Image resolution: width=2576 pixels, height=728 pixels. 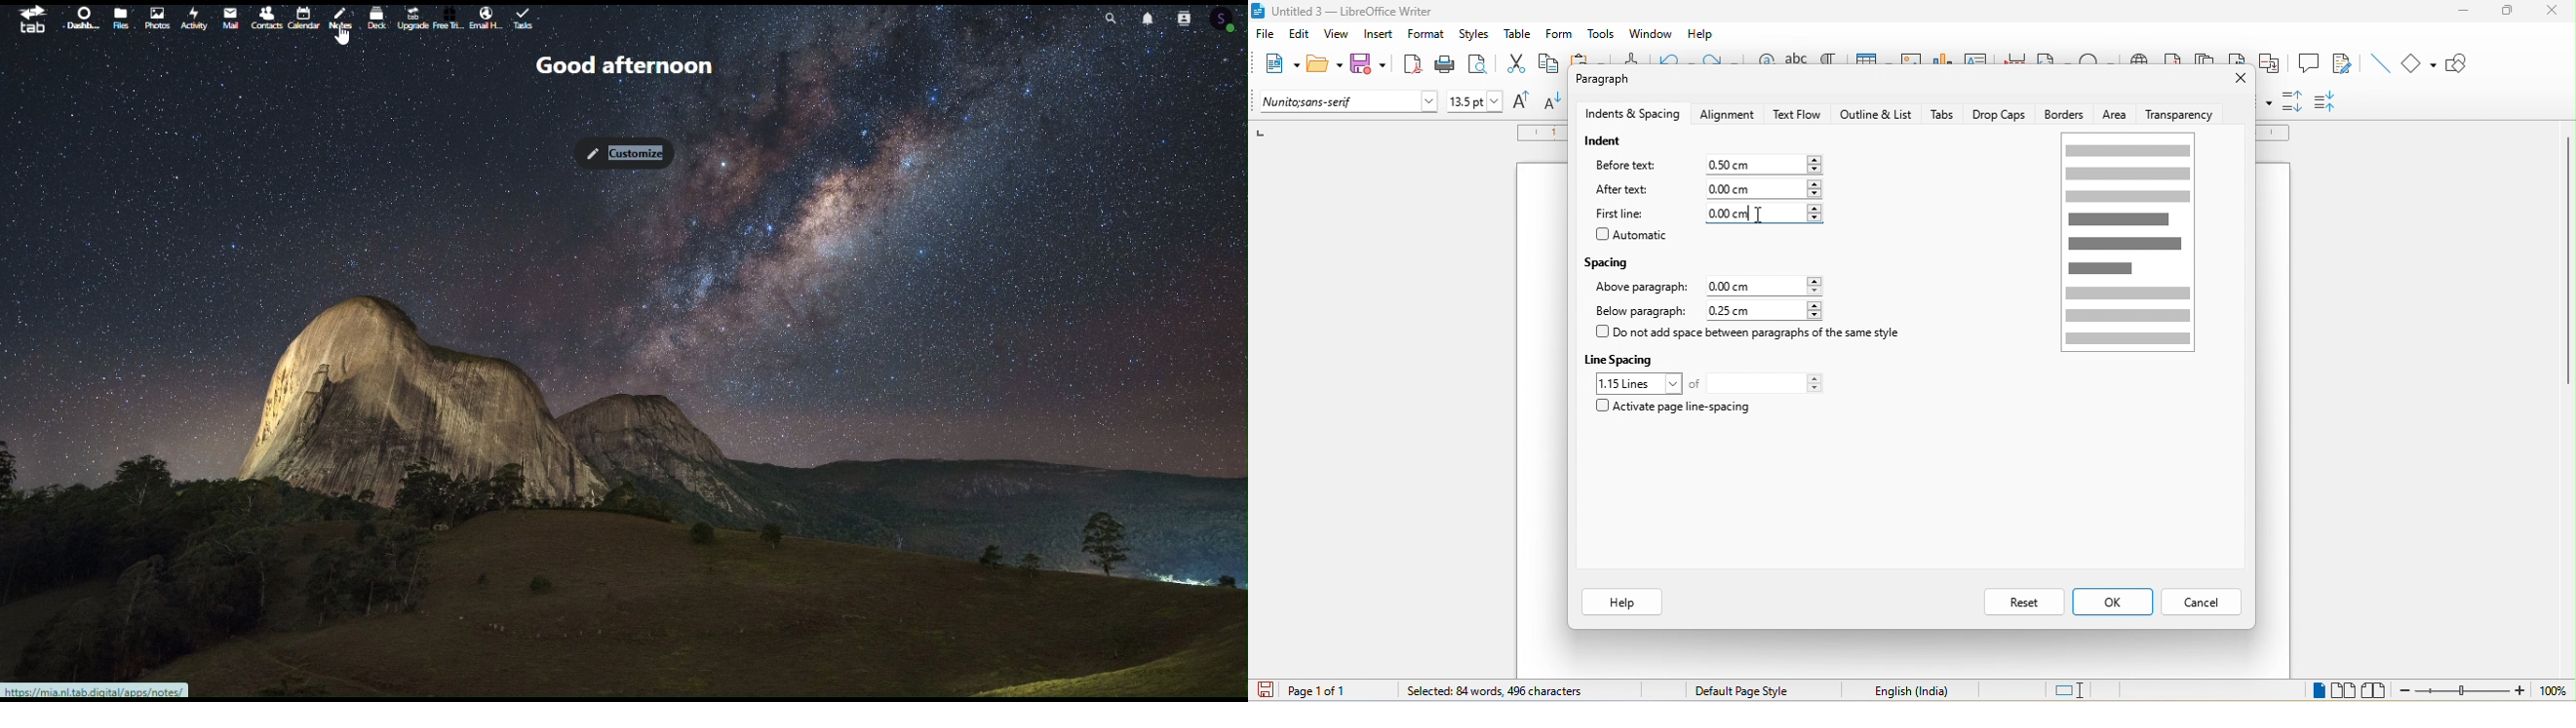 What do you see at coordinates (1621, 189) in the screenshot?
I see `after text` at bounding box center [1621, 189].